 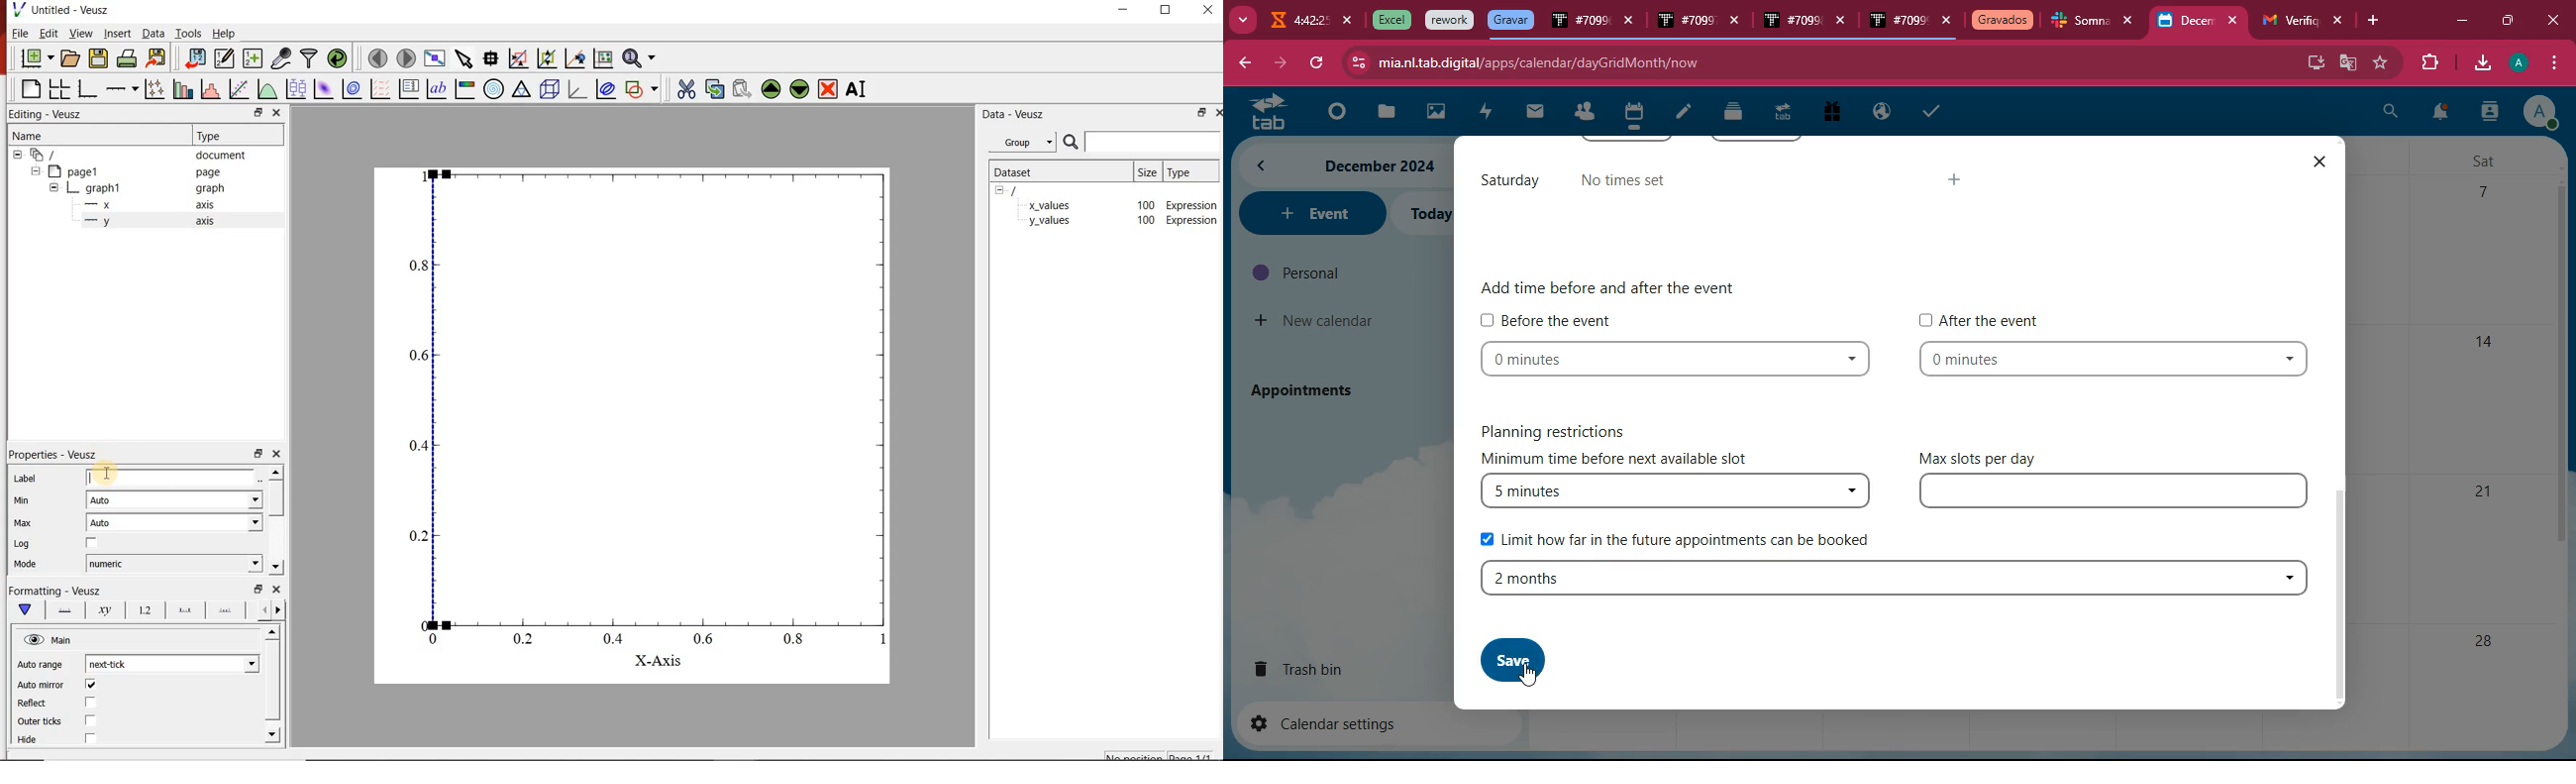 What do you see at coordinates (2117, 493) in the screenshot?
I see `type` at bounding box center [2117, 493].